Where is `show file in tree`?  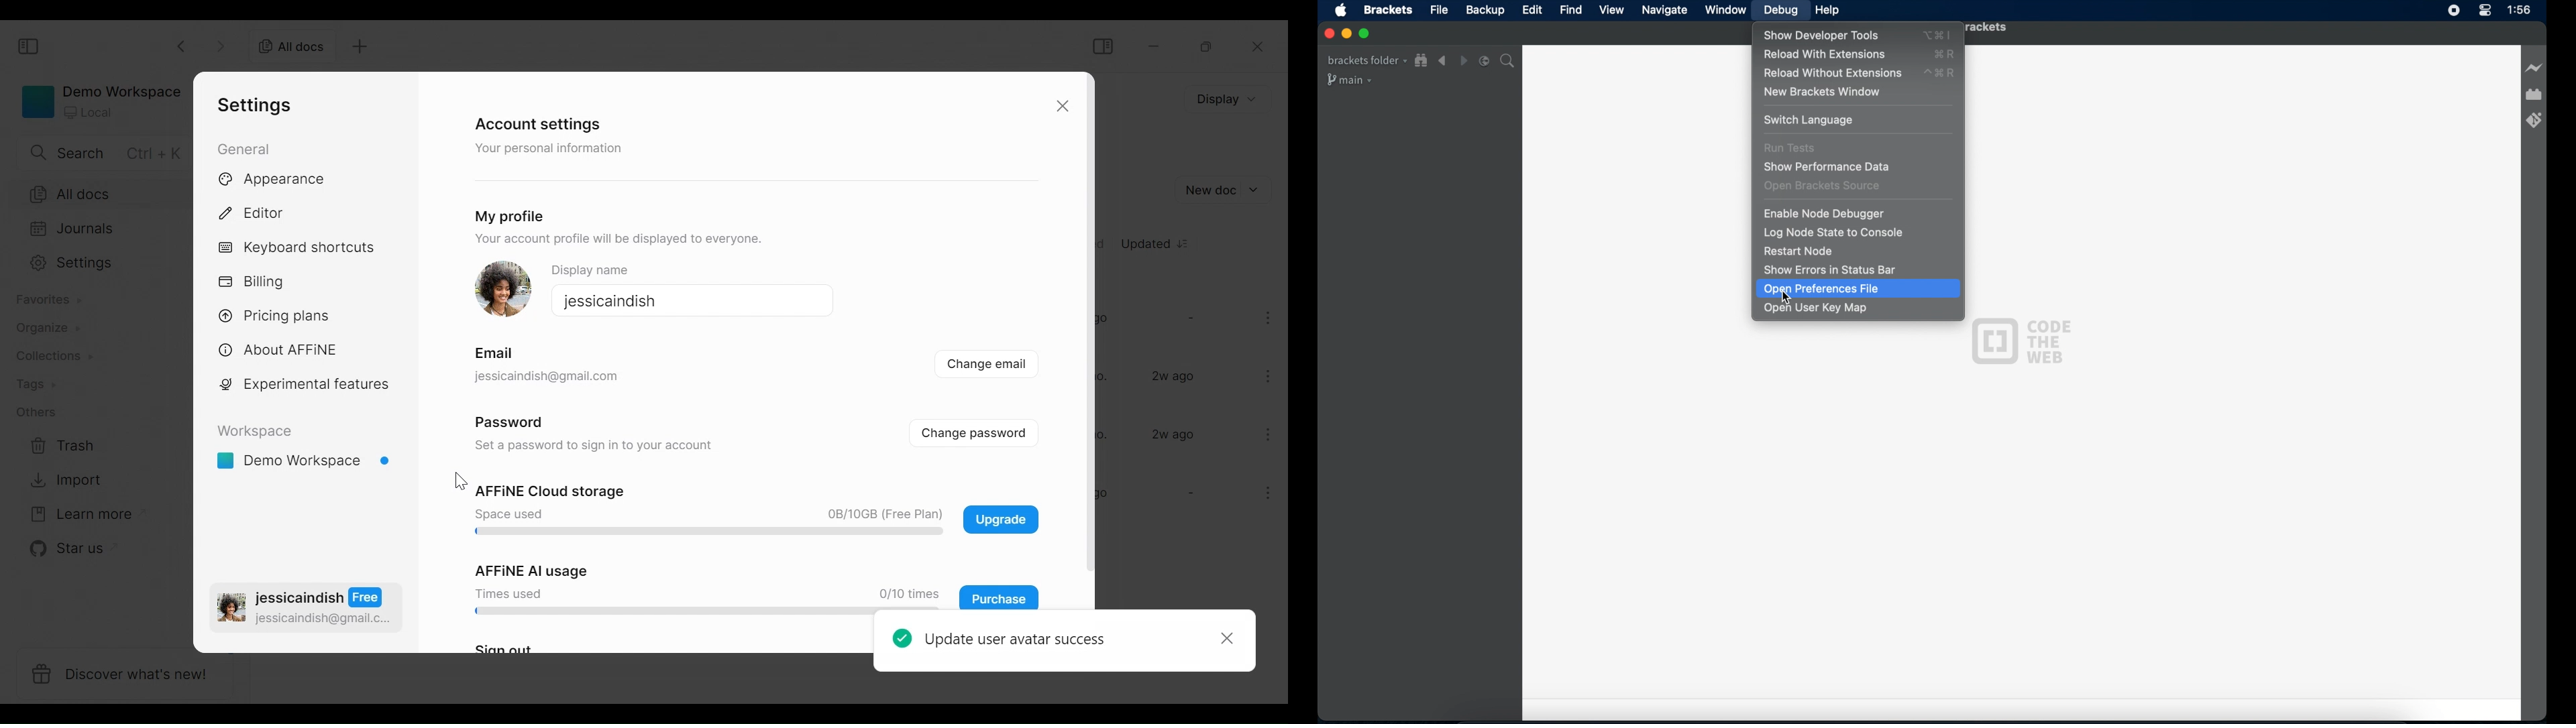 show file in tree is located at coordinates (1421, 61).